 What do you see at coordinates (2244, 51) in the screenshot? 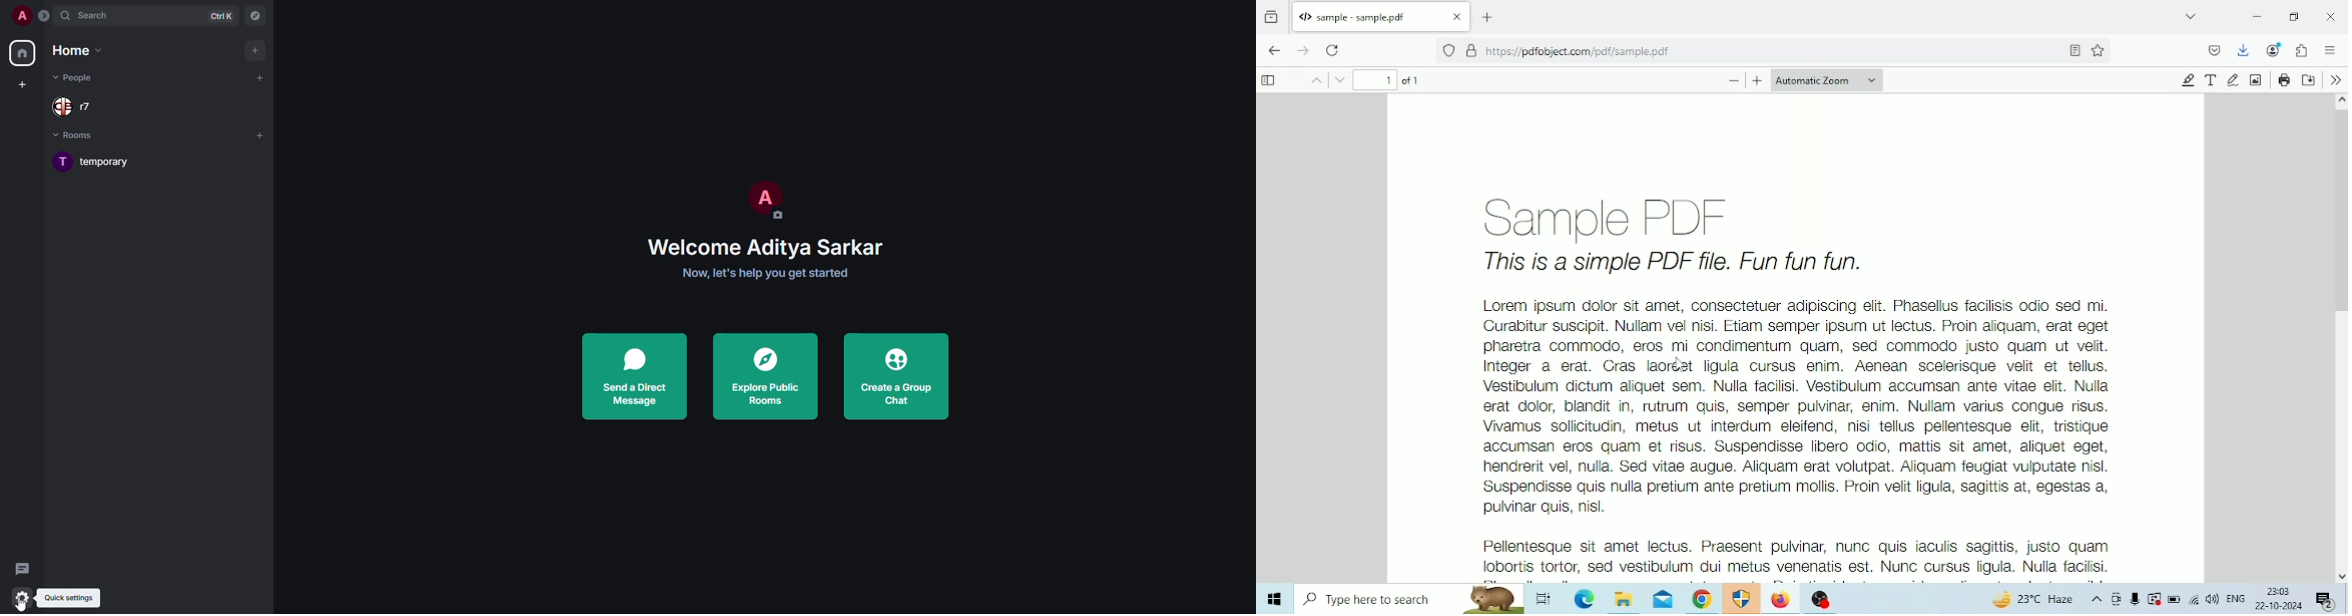
I see `Save to pocket` at bounding box center [2244, 51].